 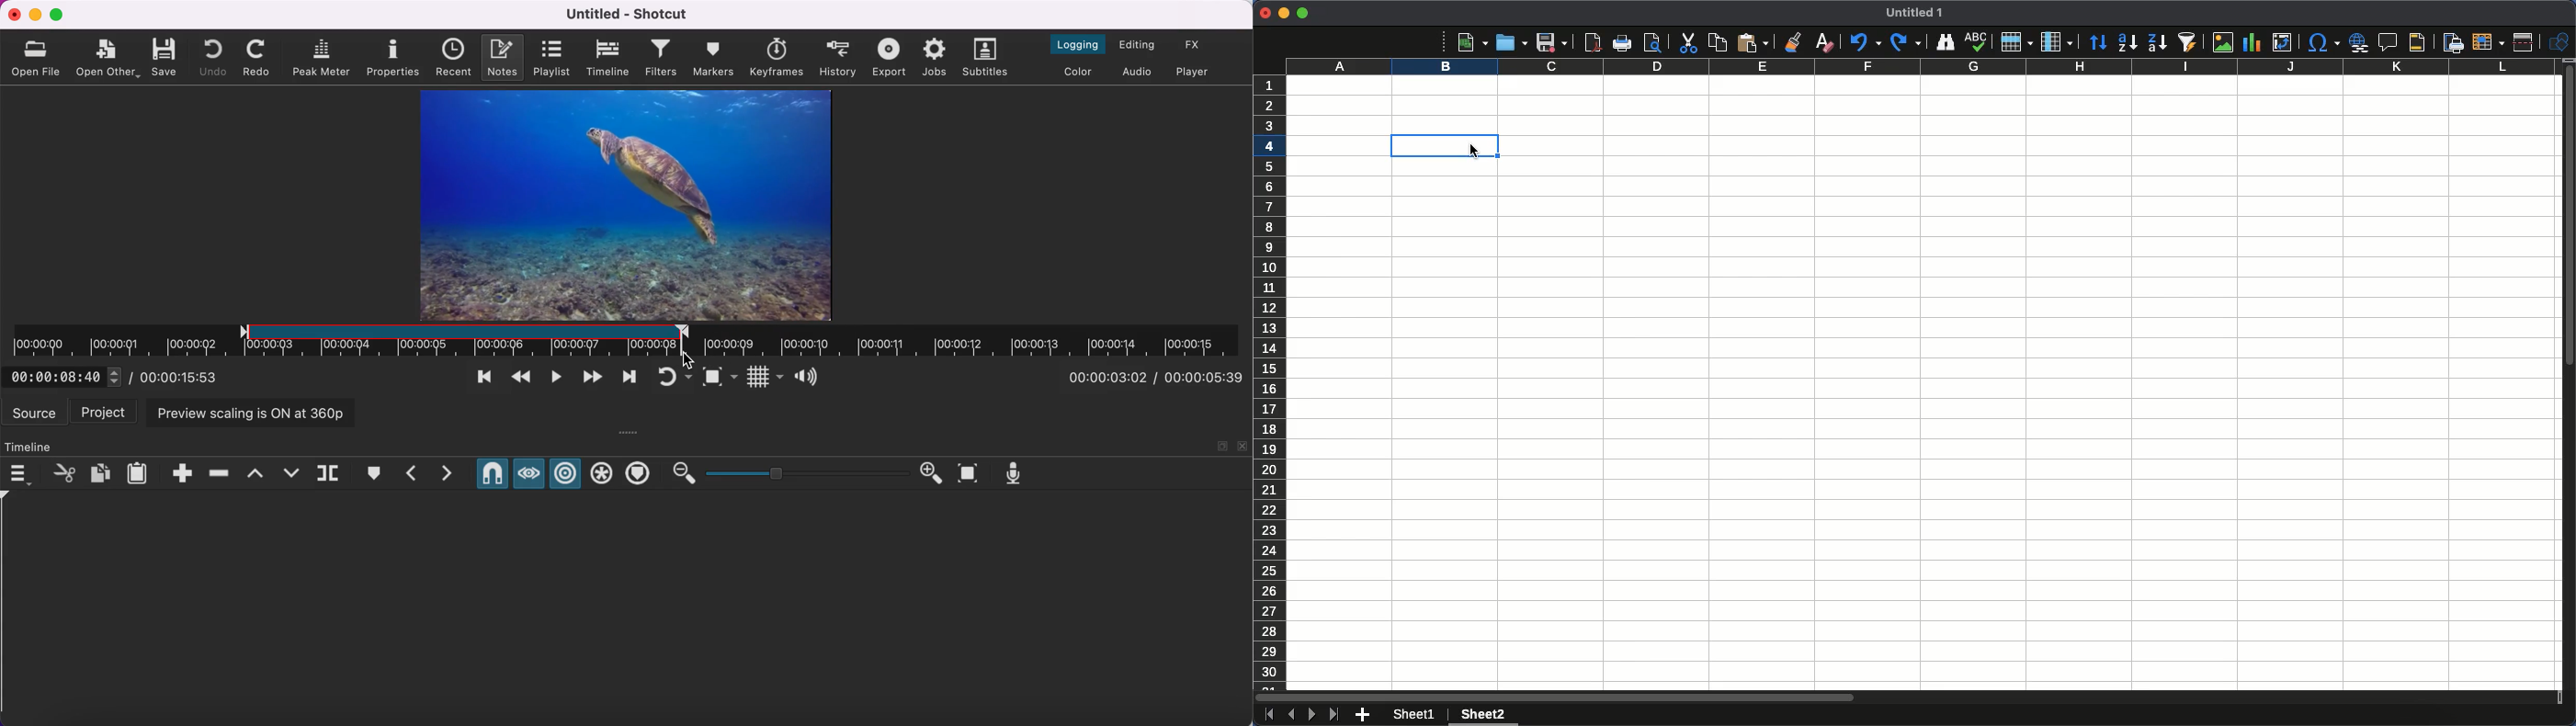 What do you see at coordinates (2559, 42) in the screenshot?
I see `Shapes` at bounding box center [2559, 42].